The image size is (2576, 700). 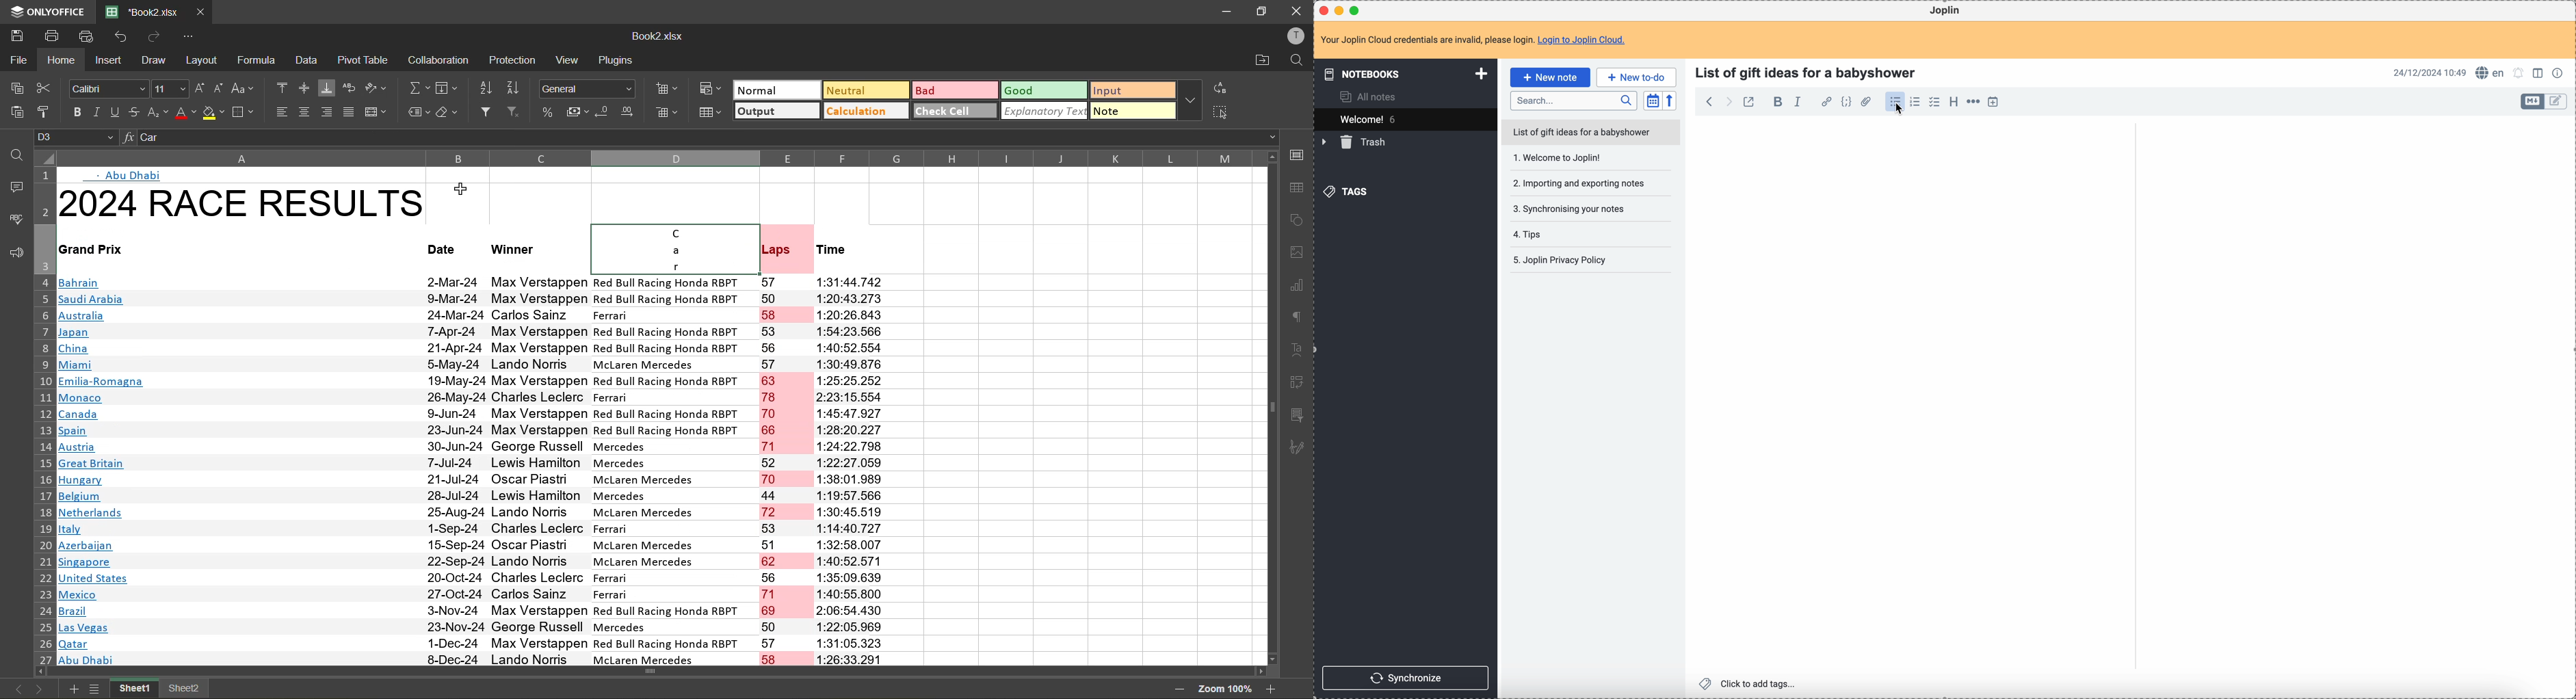 I want to click on images, so click(x=1297, y=254).